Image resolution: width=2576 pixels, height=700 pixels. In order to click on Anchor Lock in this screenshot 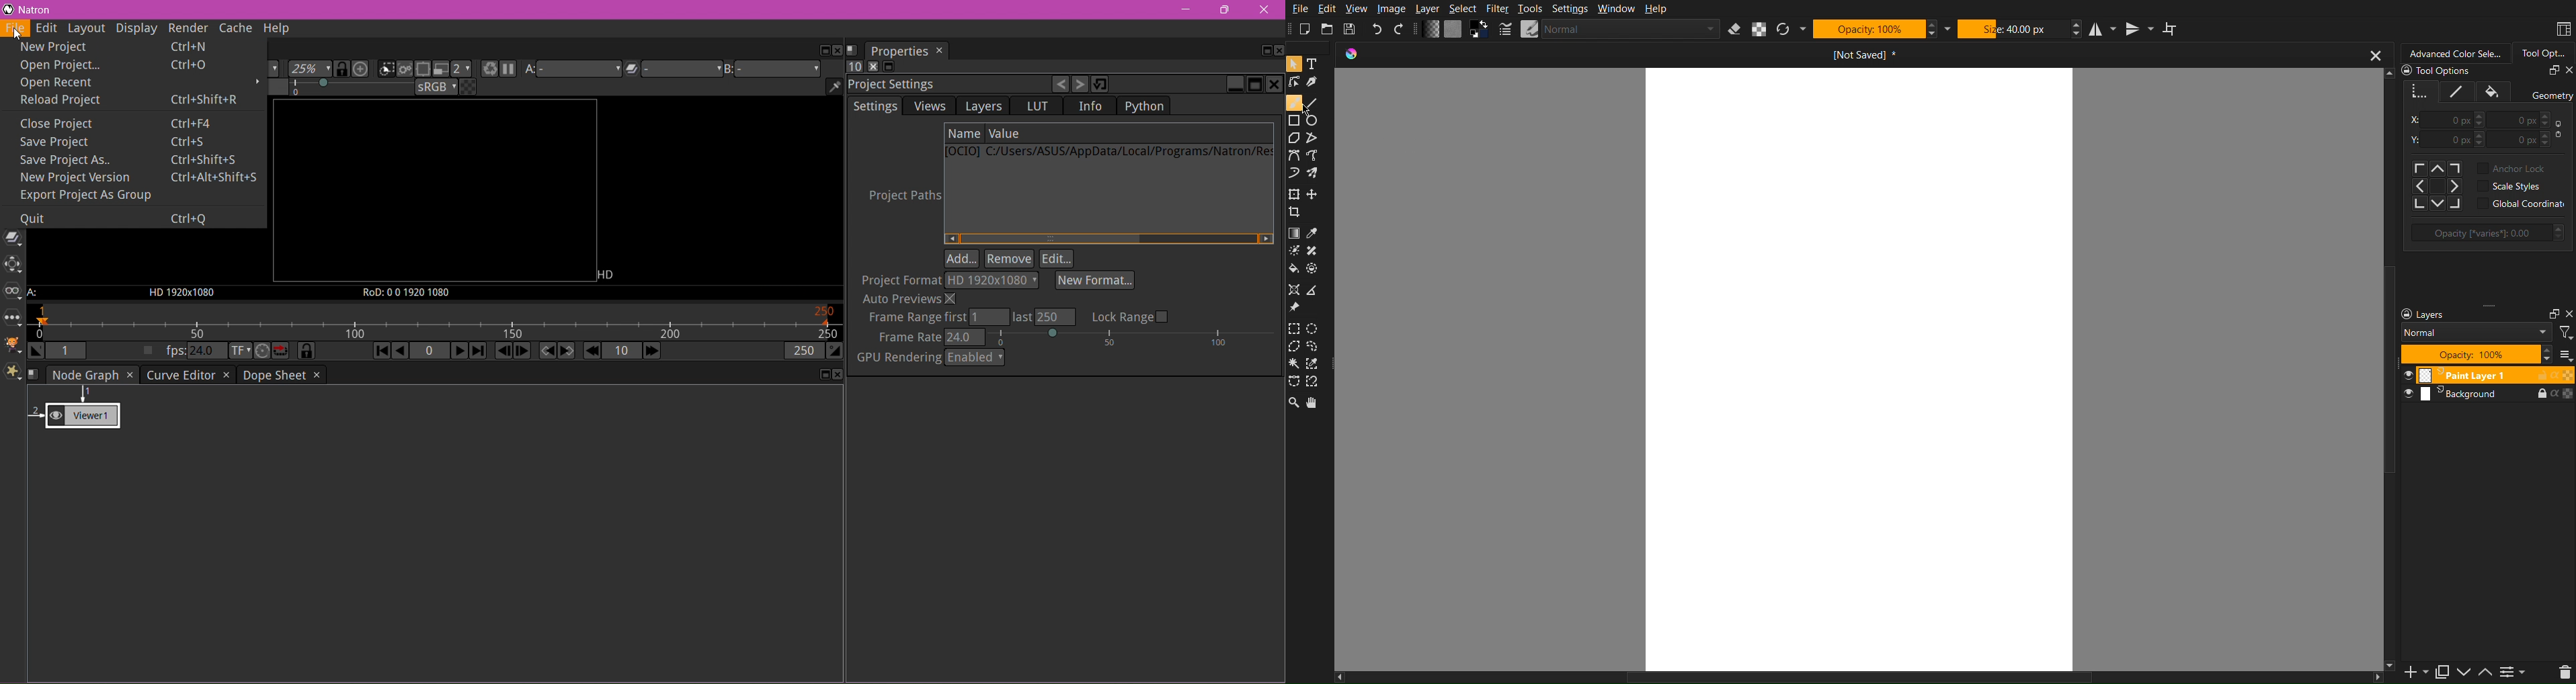, I will do `click(2515, 169)`.